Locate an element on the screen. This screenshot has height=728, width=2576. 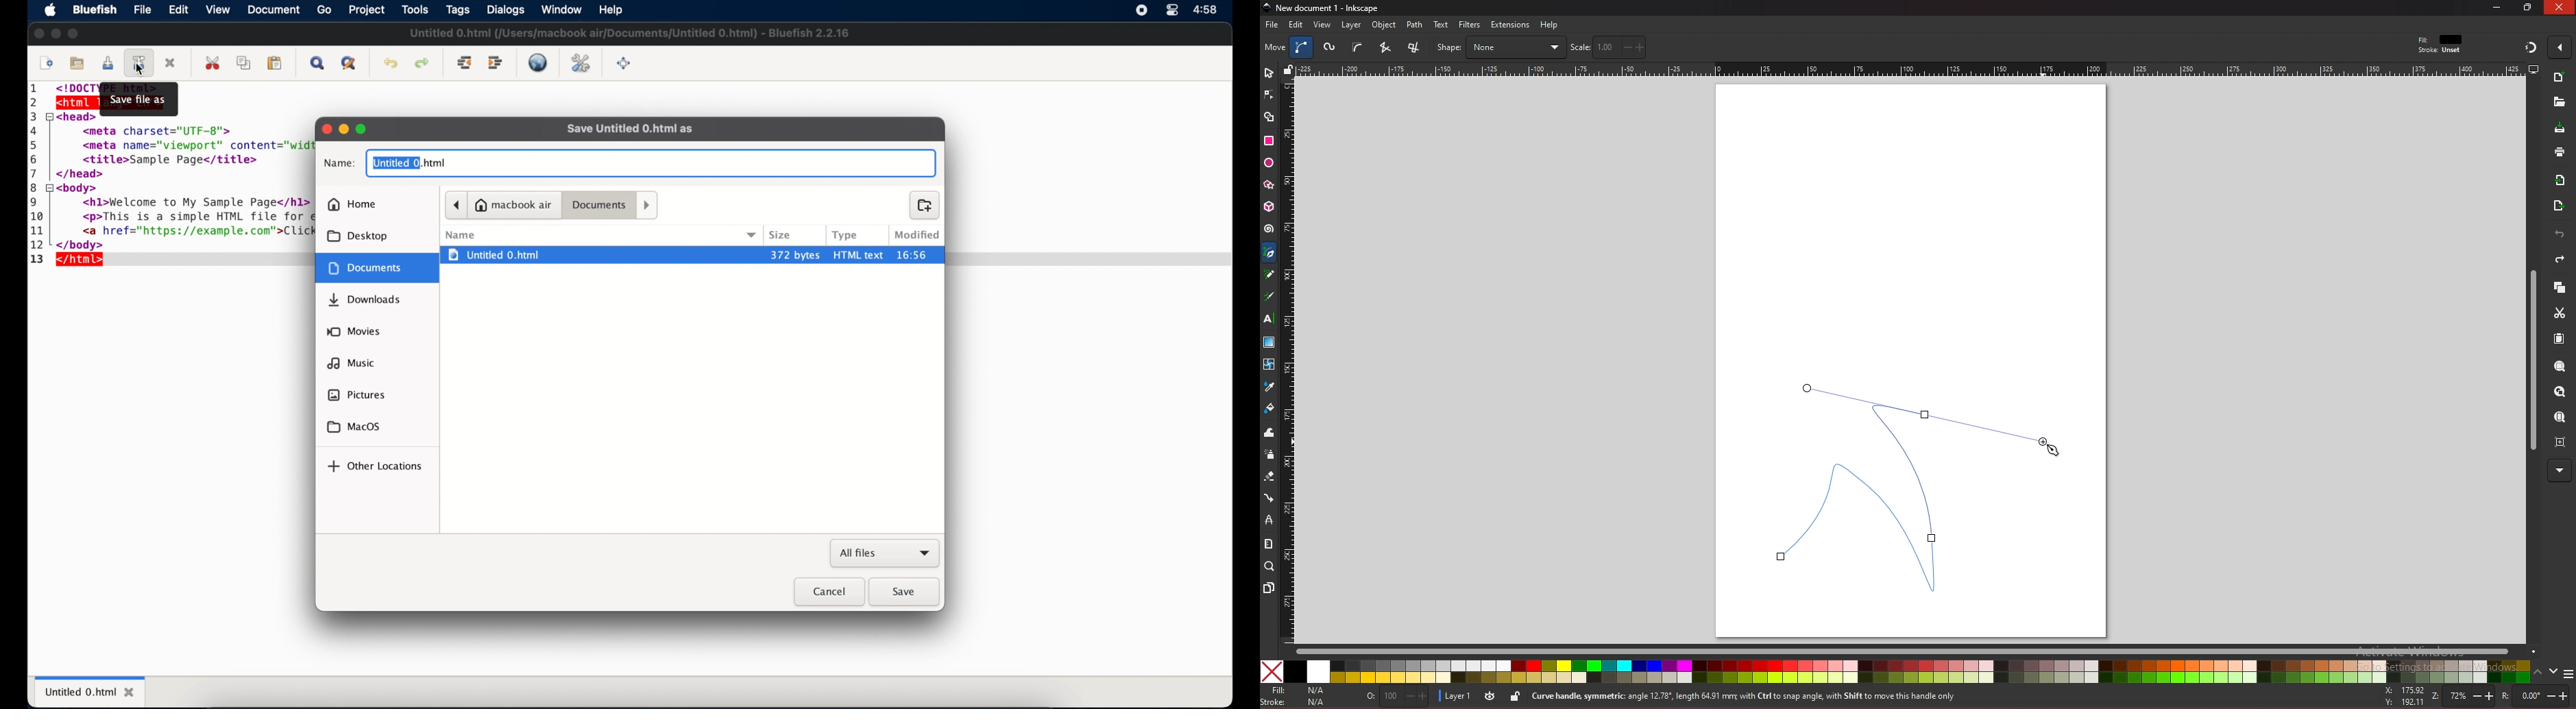
bezier curve is located at coordinates (1906, 490).